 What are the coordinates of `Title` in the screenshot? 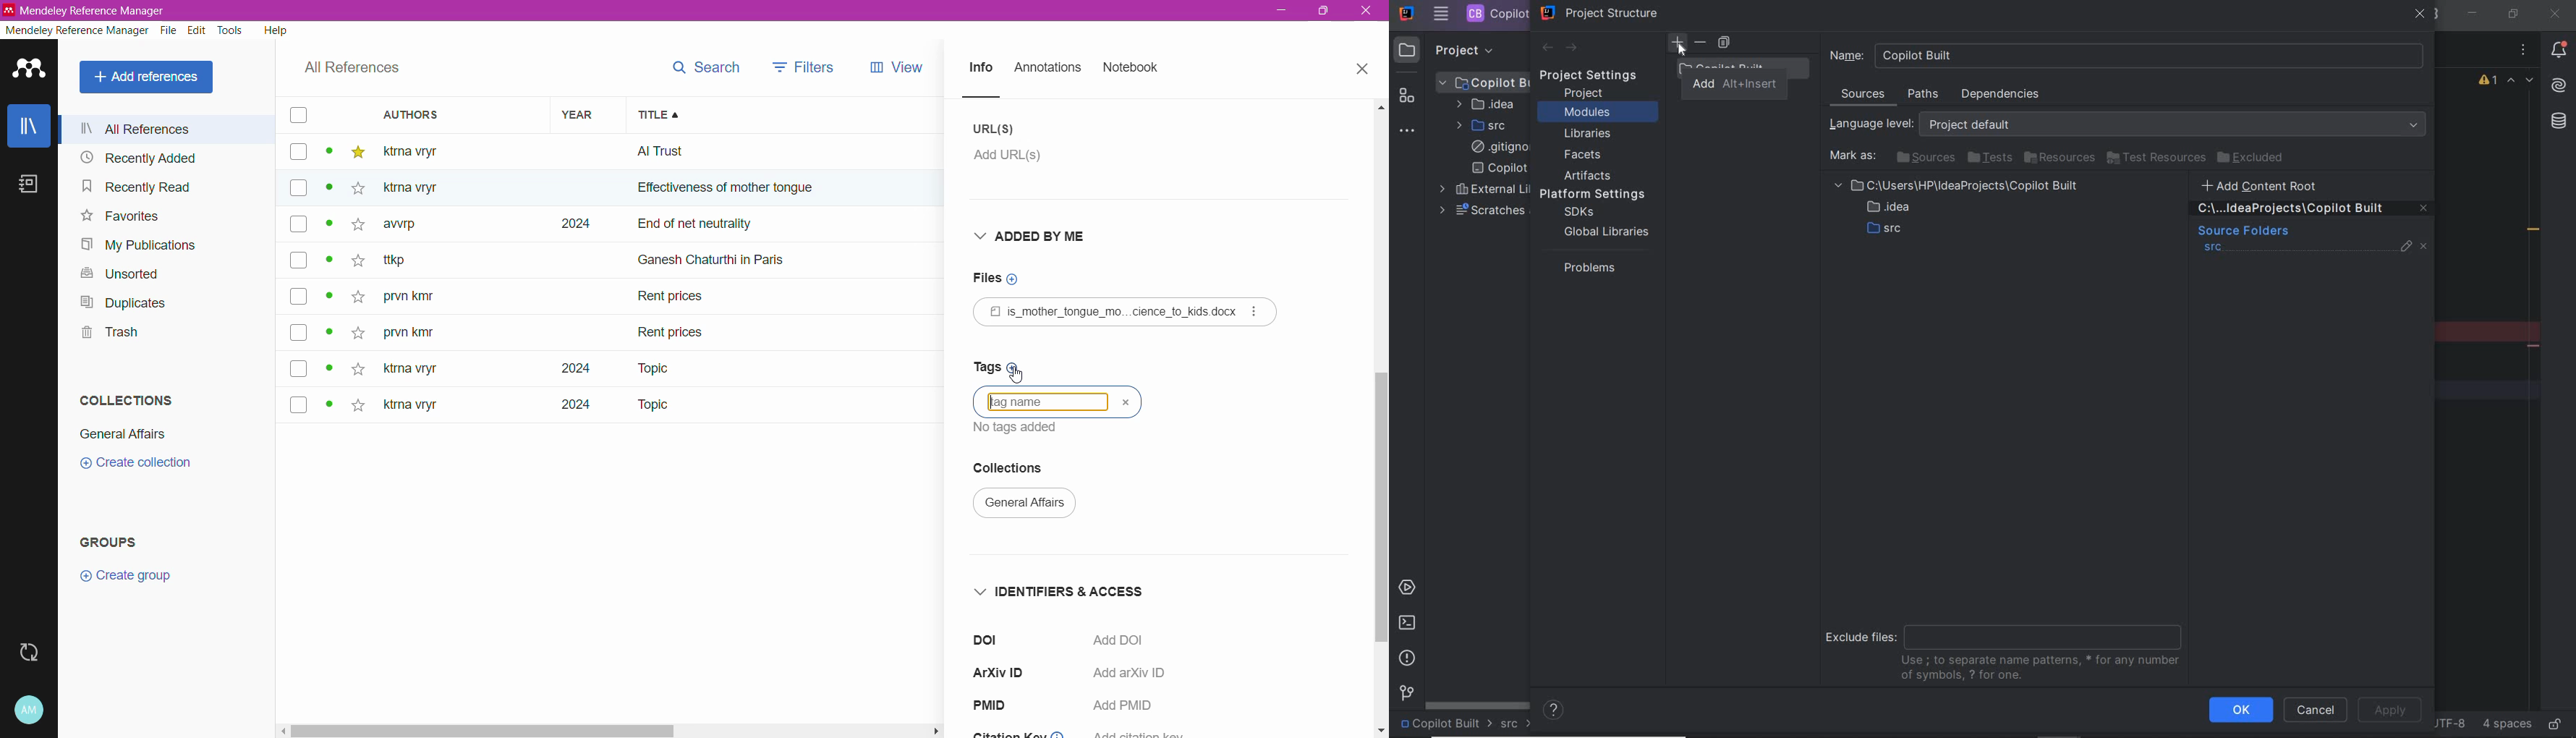 It's located at (793, 115).